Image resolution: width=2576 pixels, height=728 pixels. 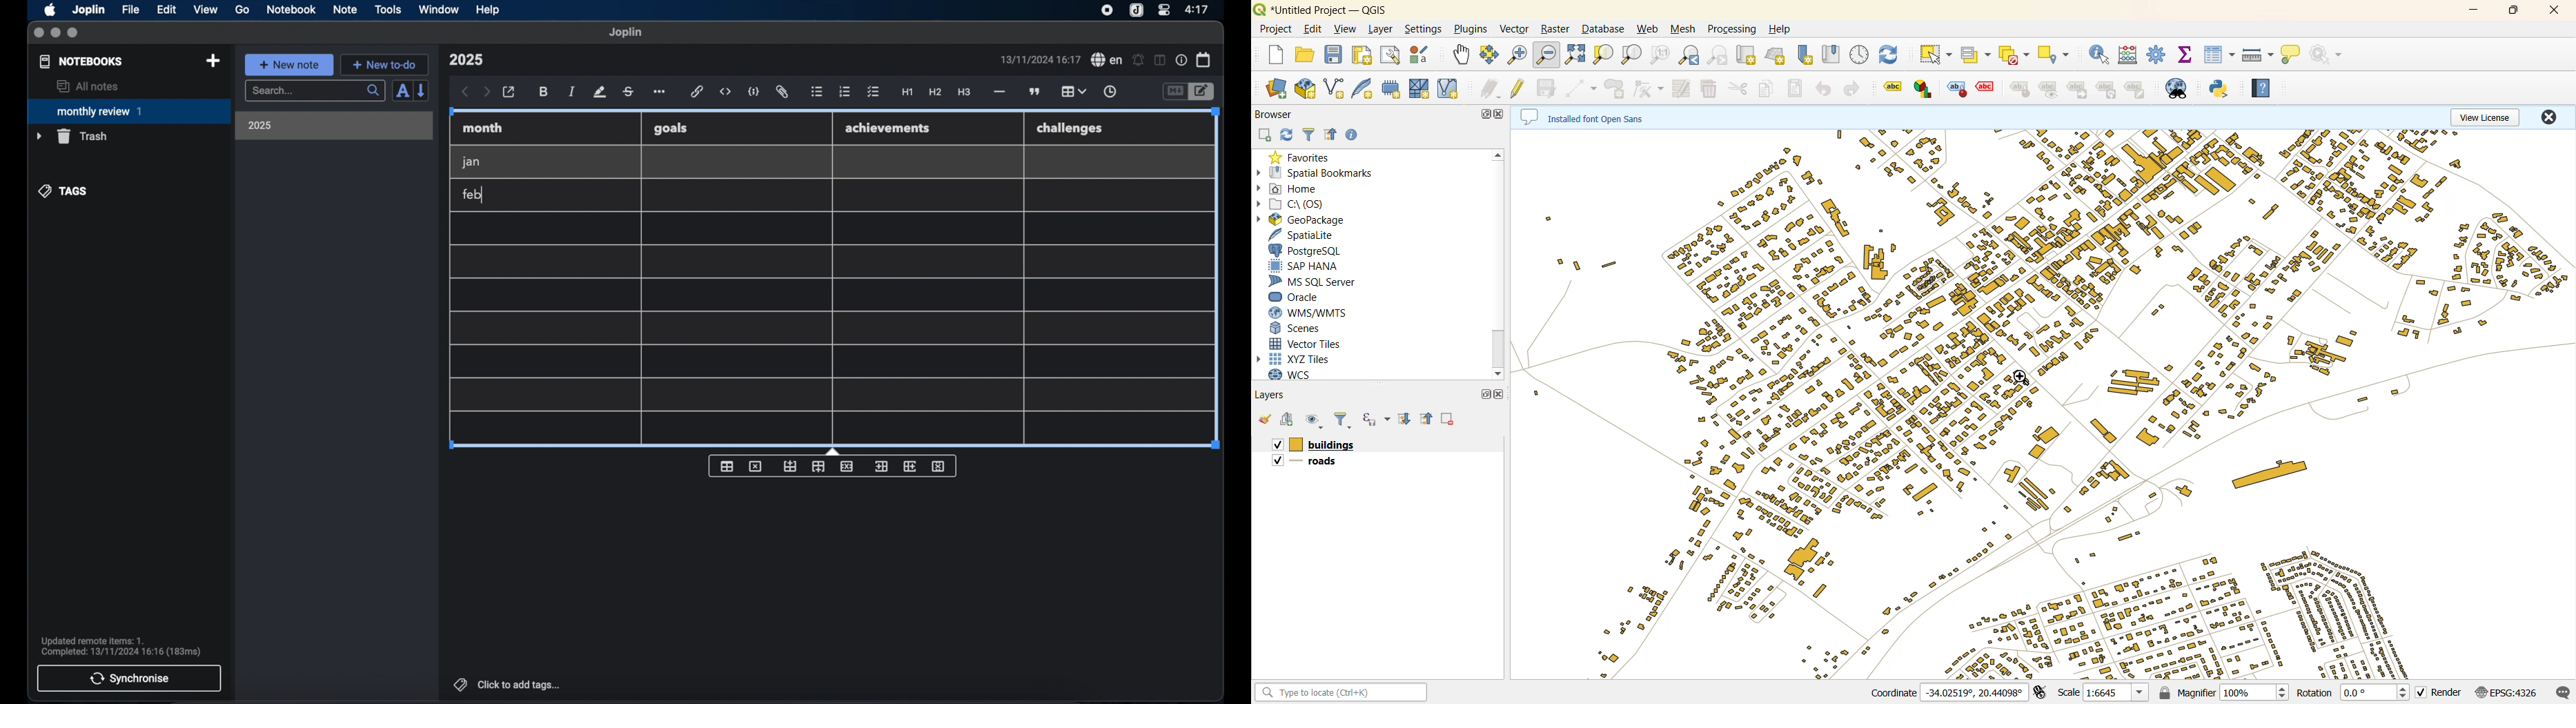 I want to click on toggle editor, so click(x=1174, y=92).